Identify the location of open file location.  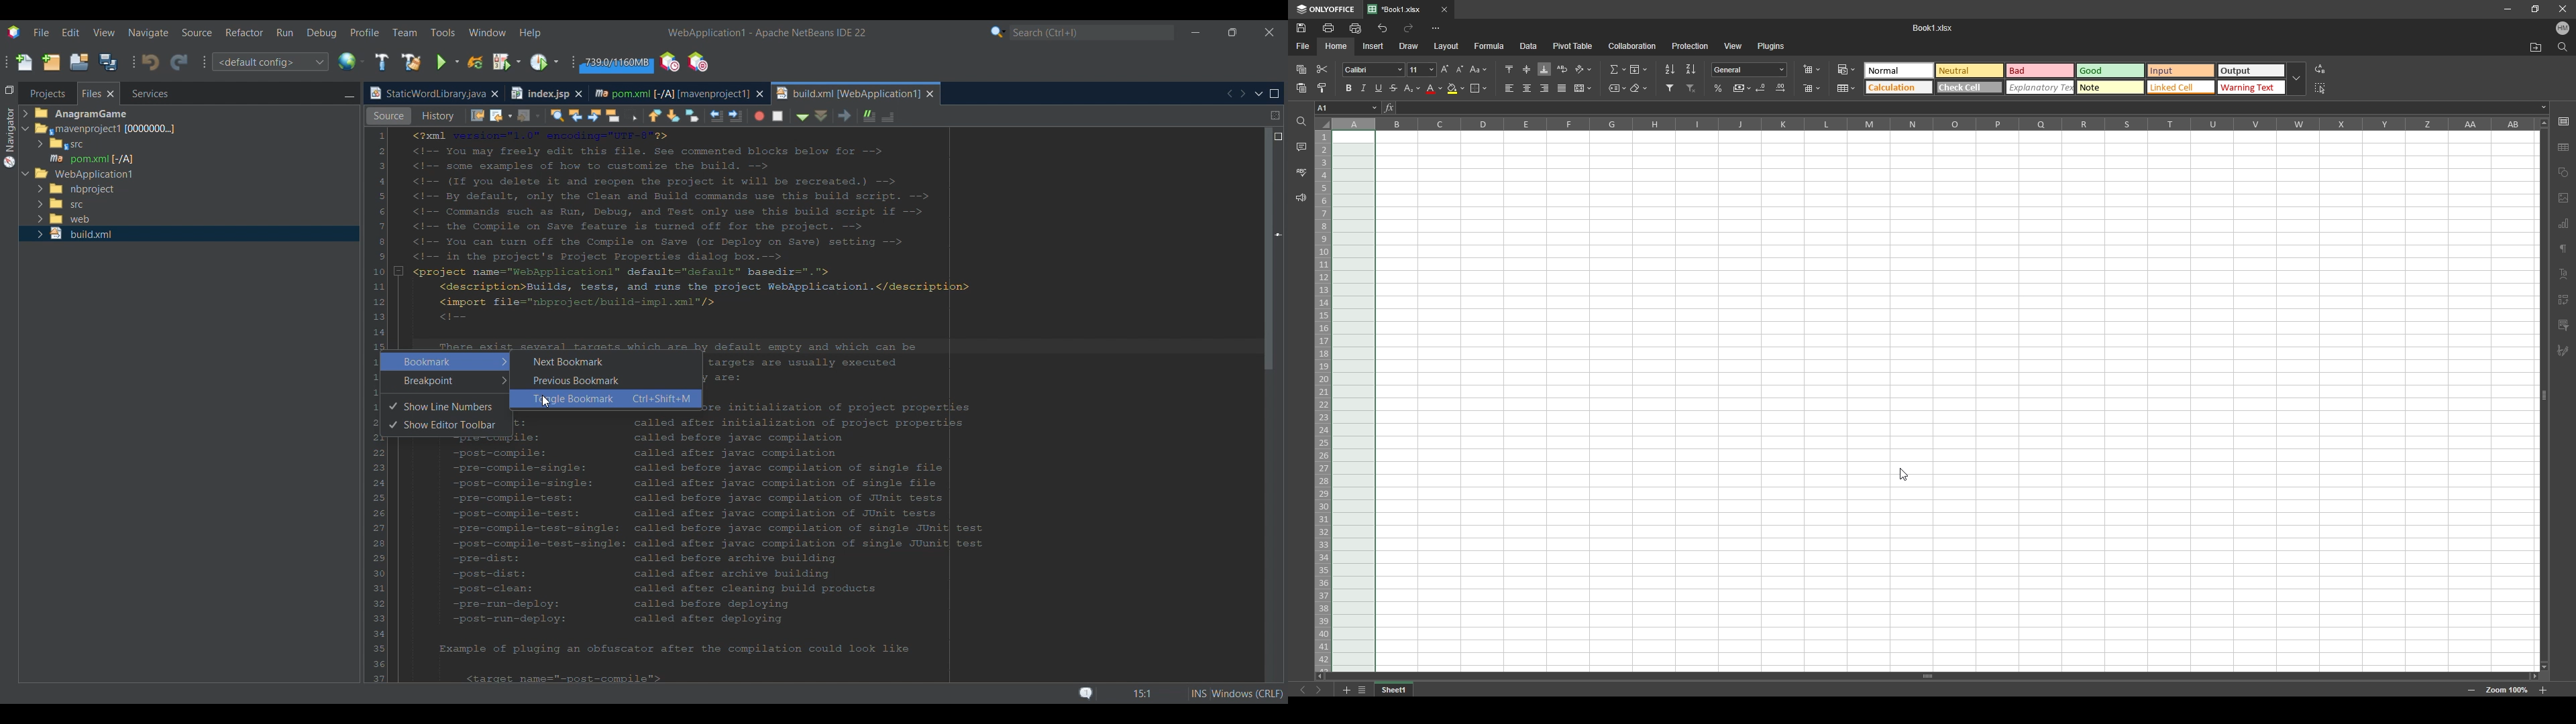
(2536, 48).